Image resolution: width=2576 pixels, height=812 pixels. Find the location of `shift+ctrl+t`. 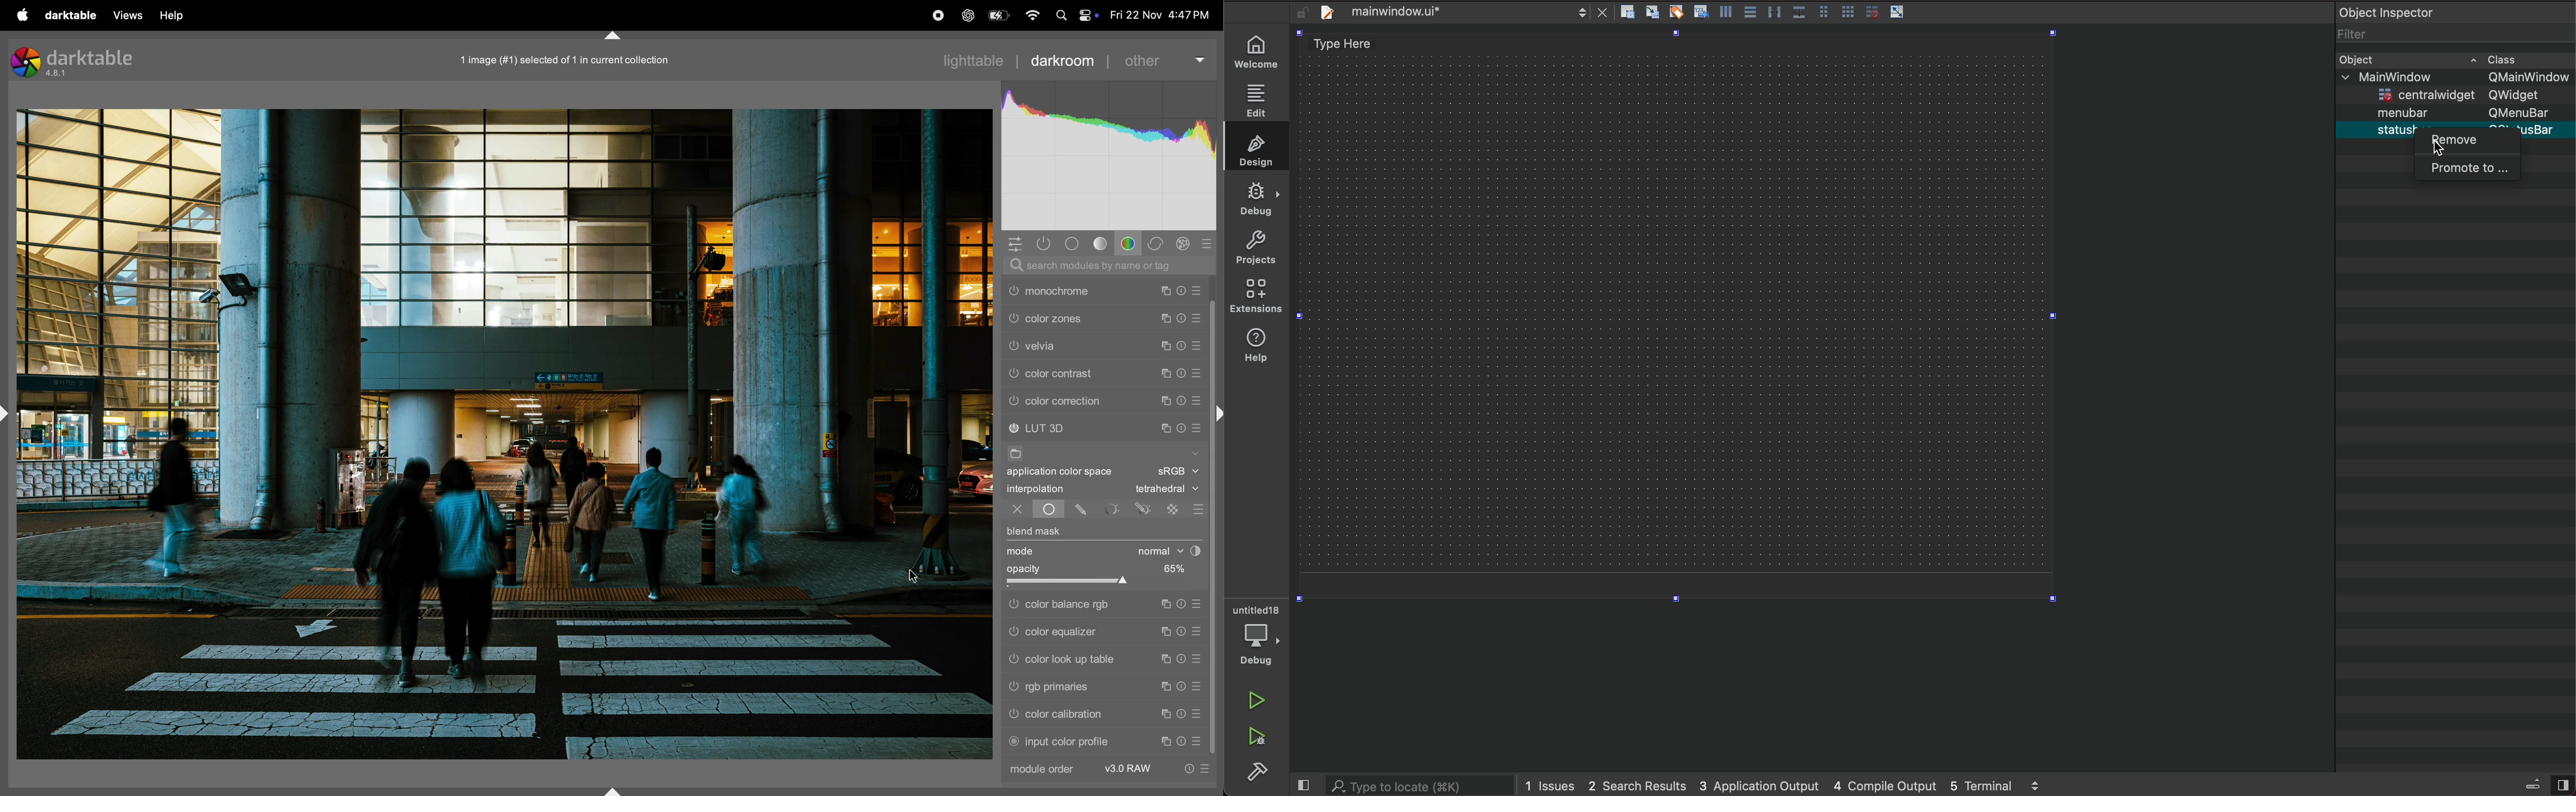

shift+ctrl+t is located at coordinates (611, 35).